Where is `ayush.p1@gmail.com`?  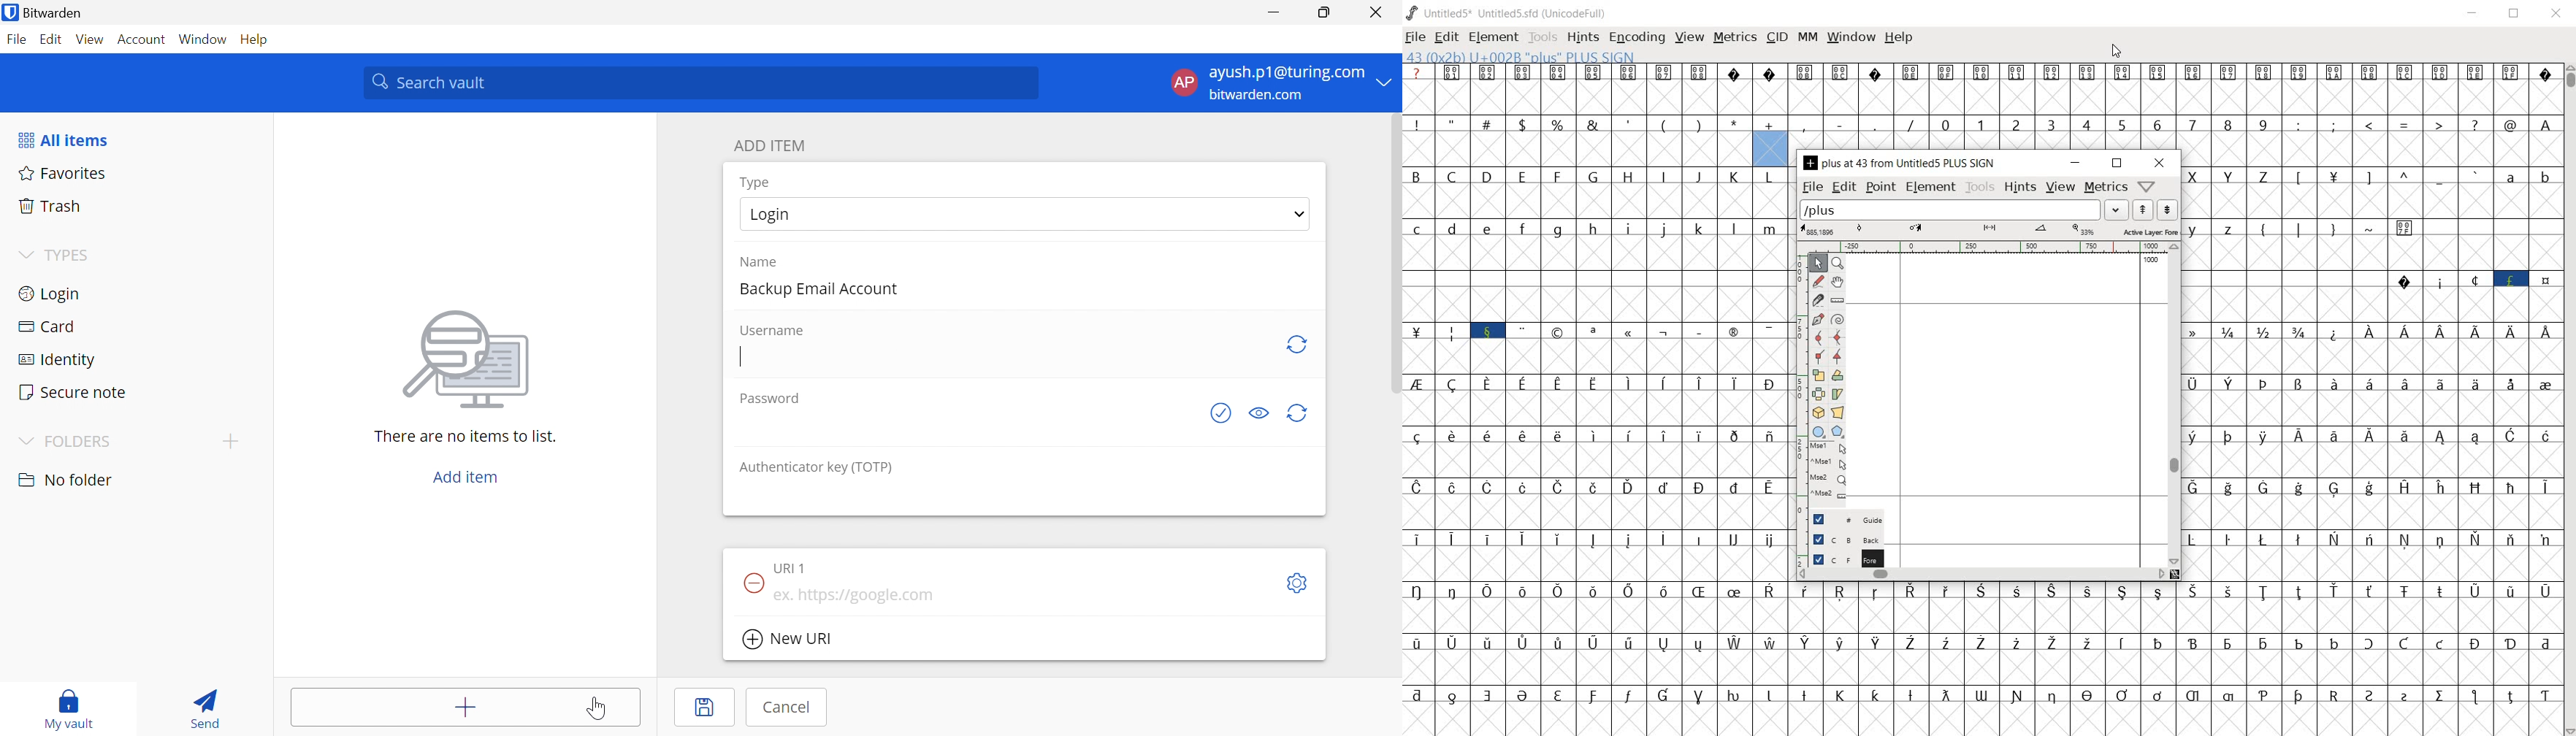 ayush.p1@gmail.com is located at coordinates (1285, 72).